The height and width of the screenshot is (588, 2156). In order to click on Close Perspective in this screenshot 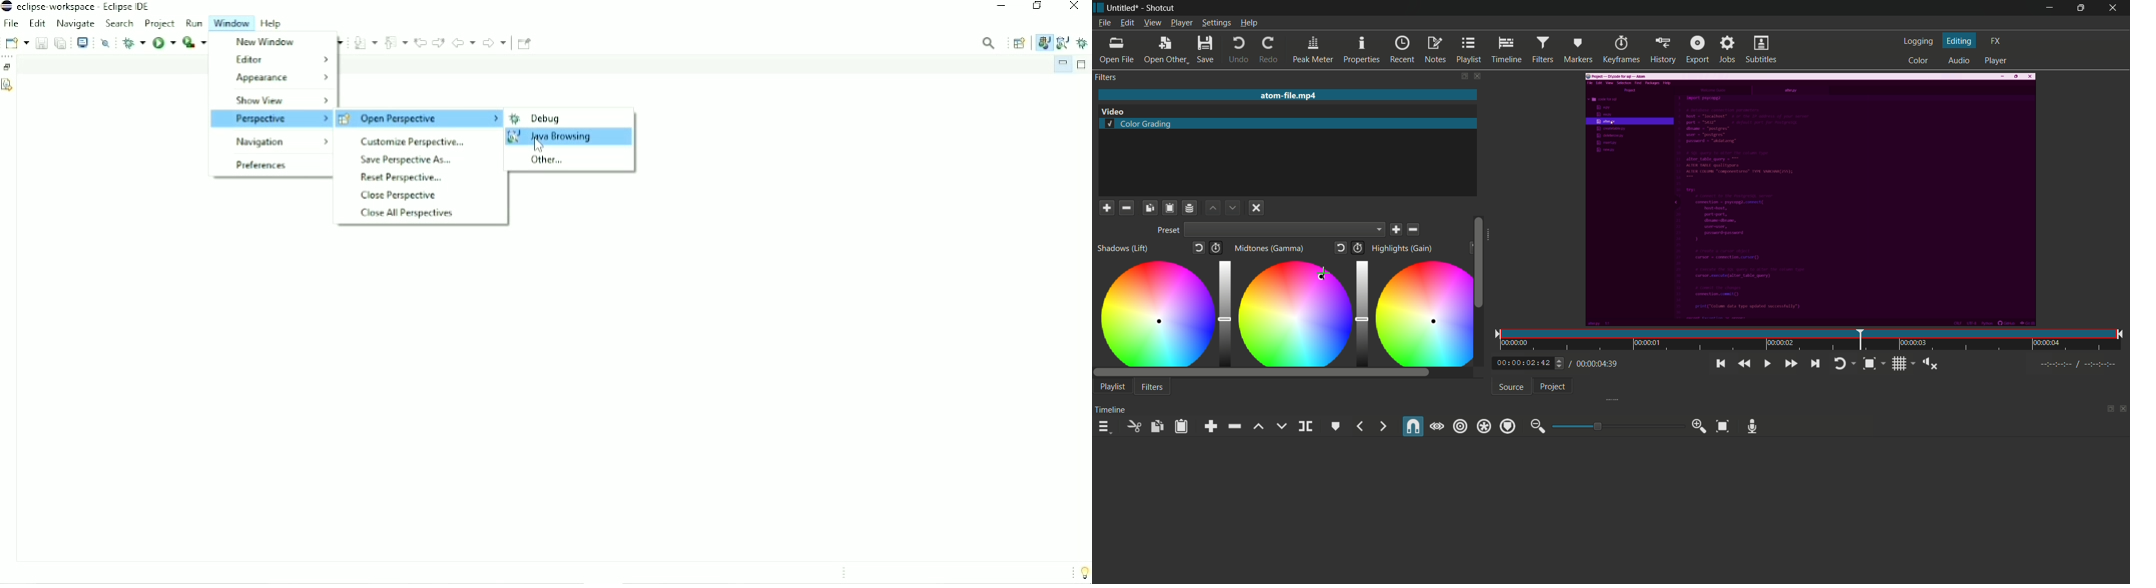, I will do `click(399, 196)`.